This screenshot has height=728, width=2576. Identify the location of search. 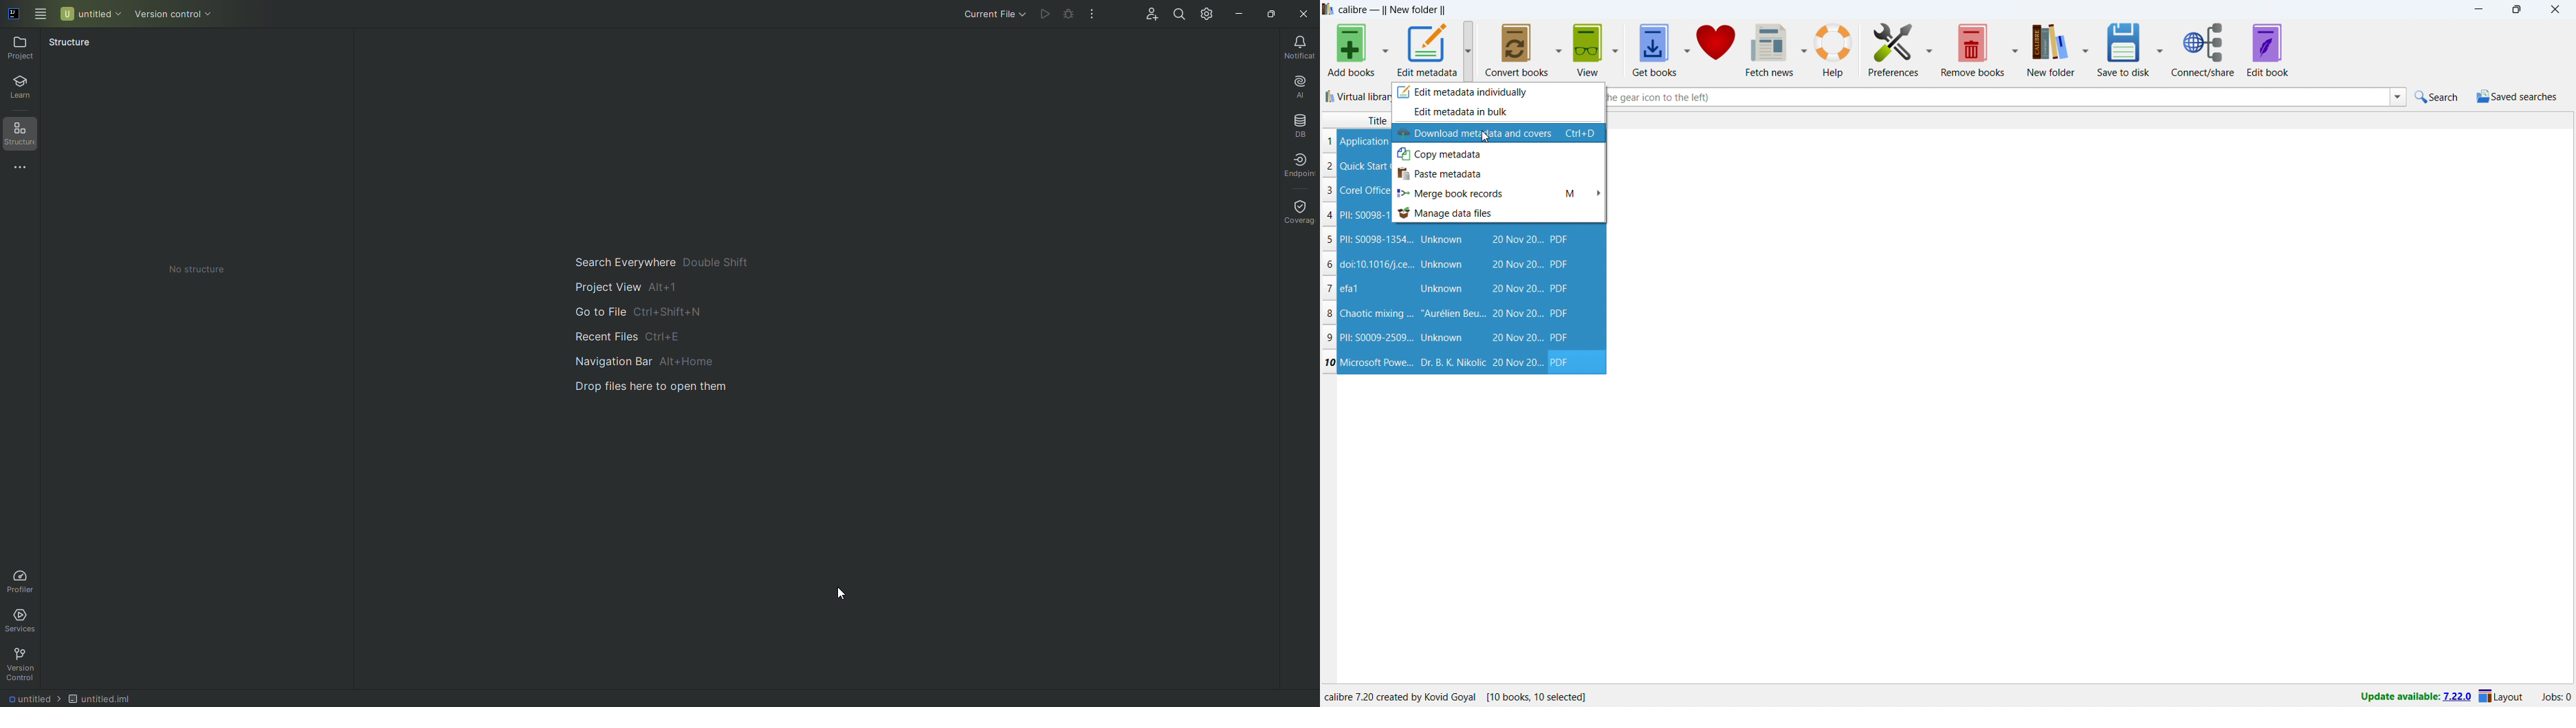
(2438, 96).